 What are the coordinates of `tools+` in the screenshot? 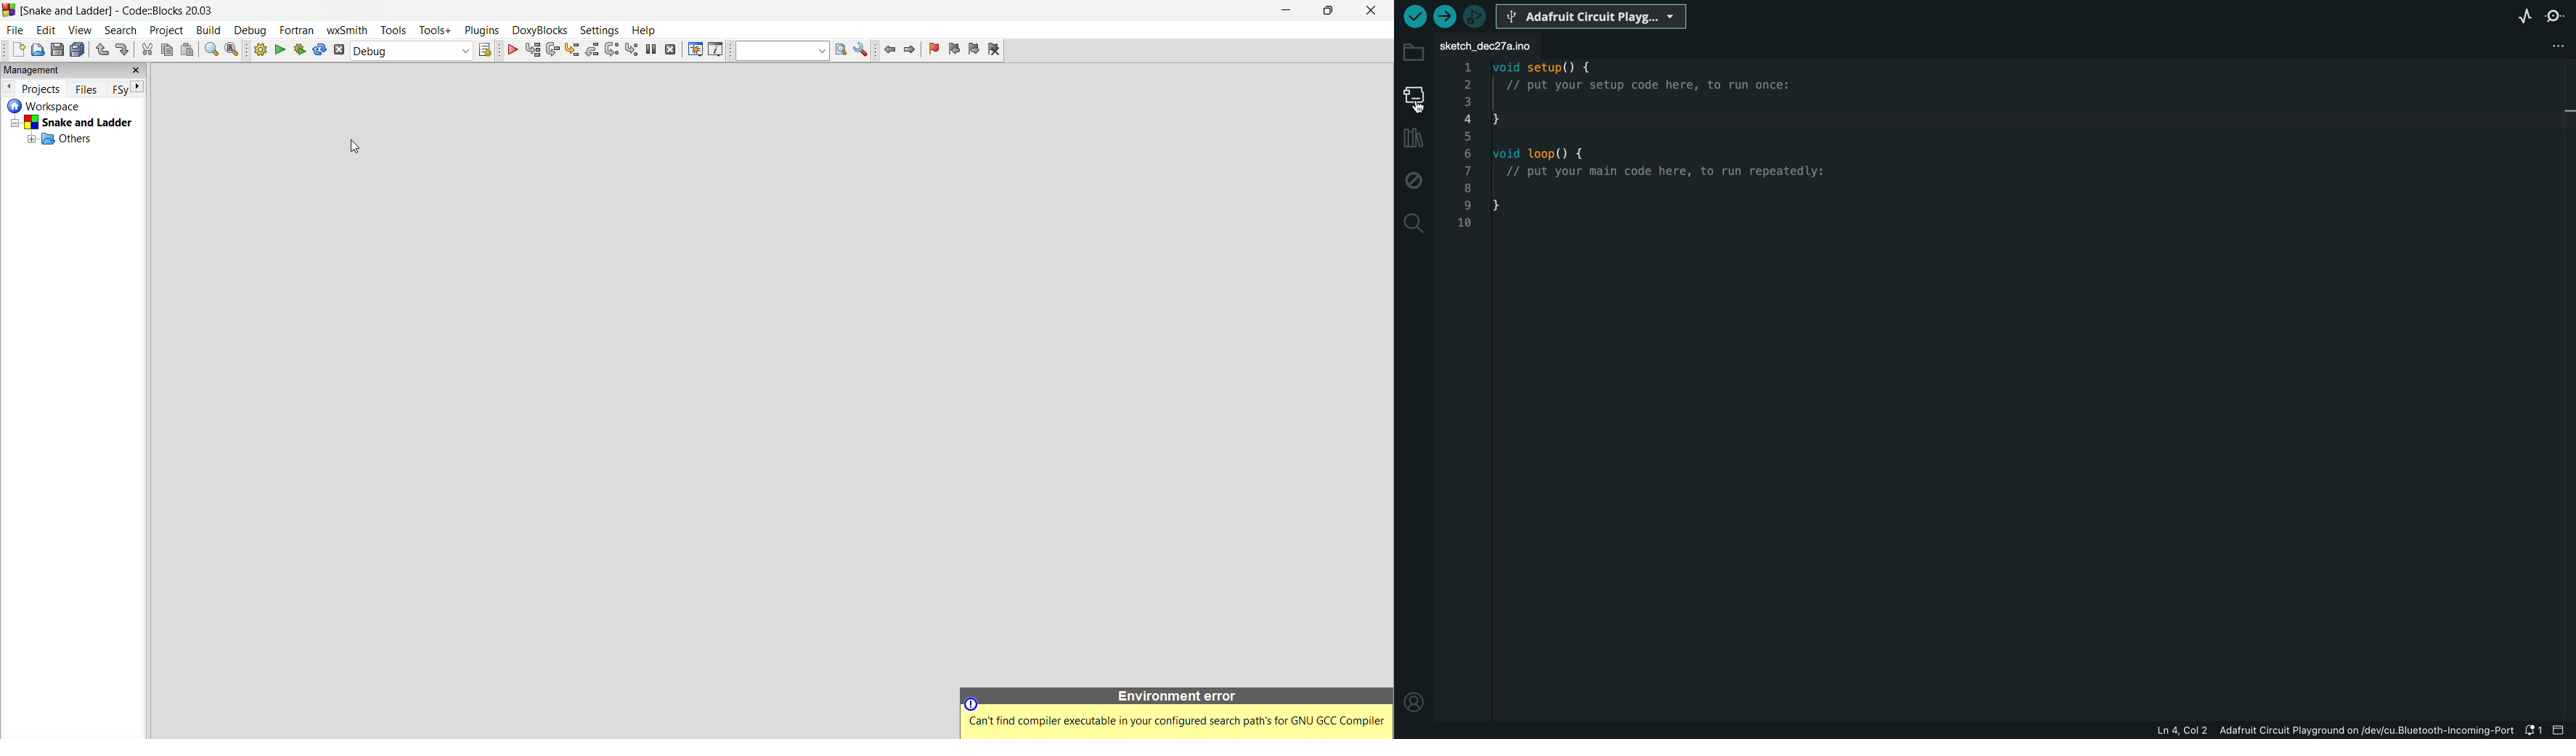 It's located at (434, 30).